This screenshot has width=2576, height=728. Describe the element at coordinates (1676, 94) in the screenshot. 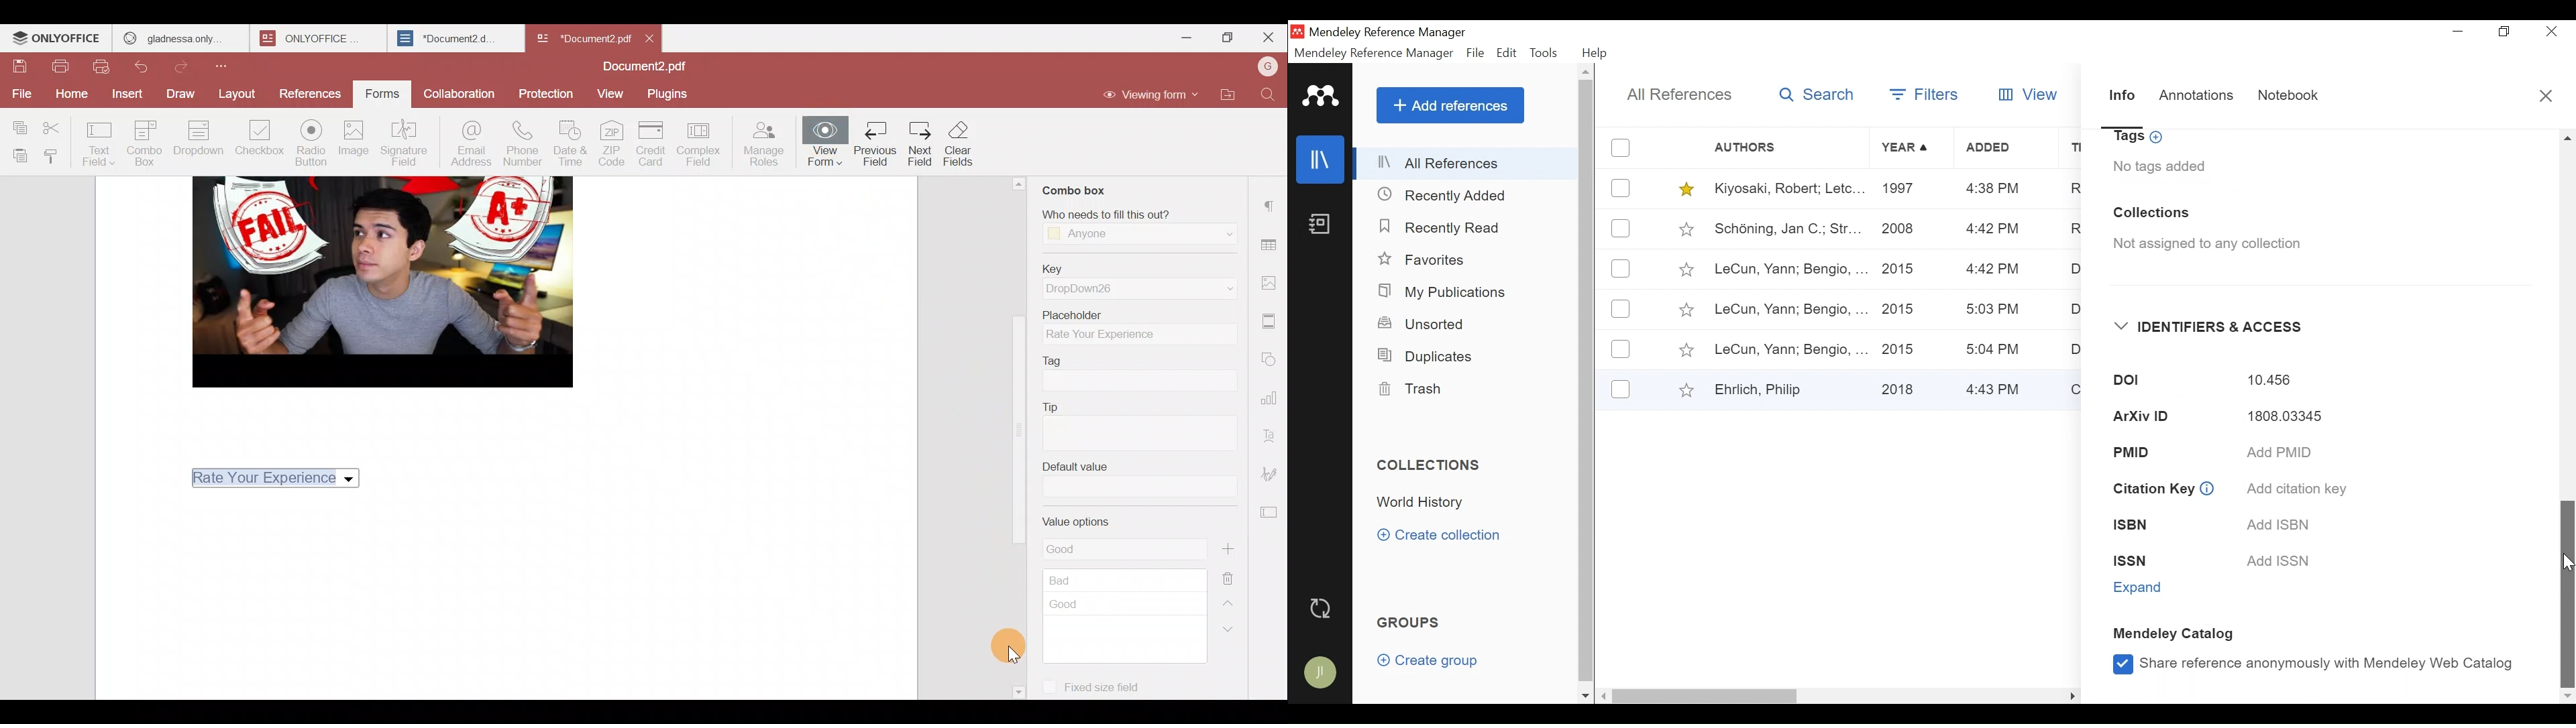

I see `All References` at that location.